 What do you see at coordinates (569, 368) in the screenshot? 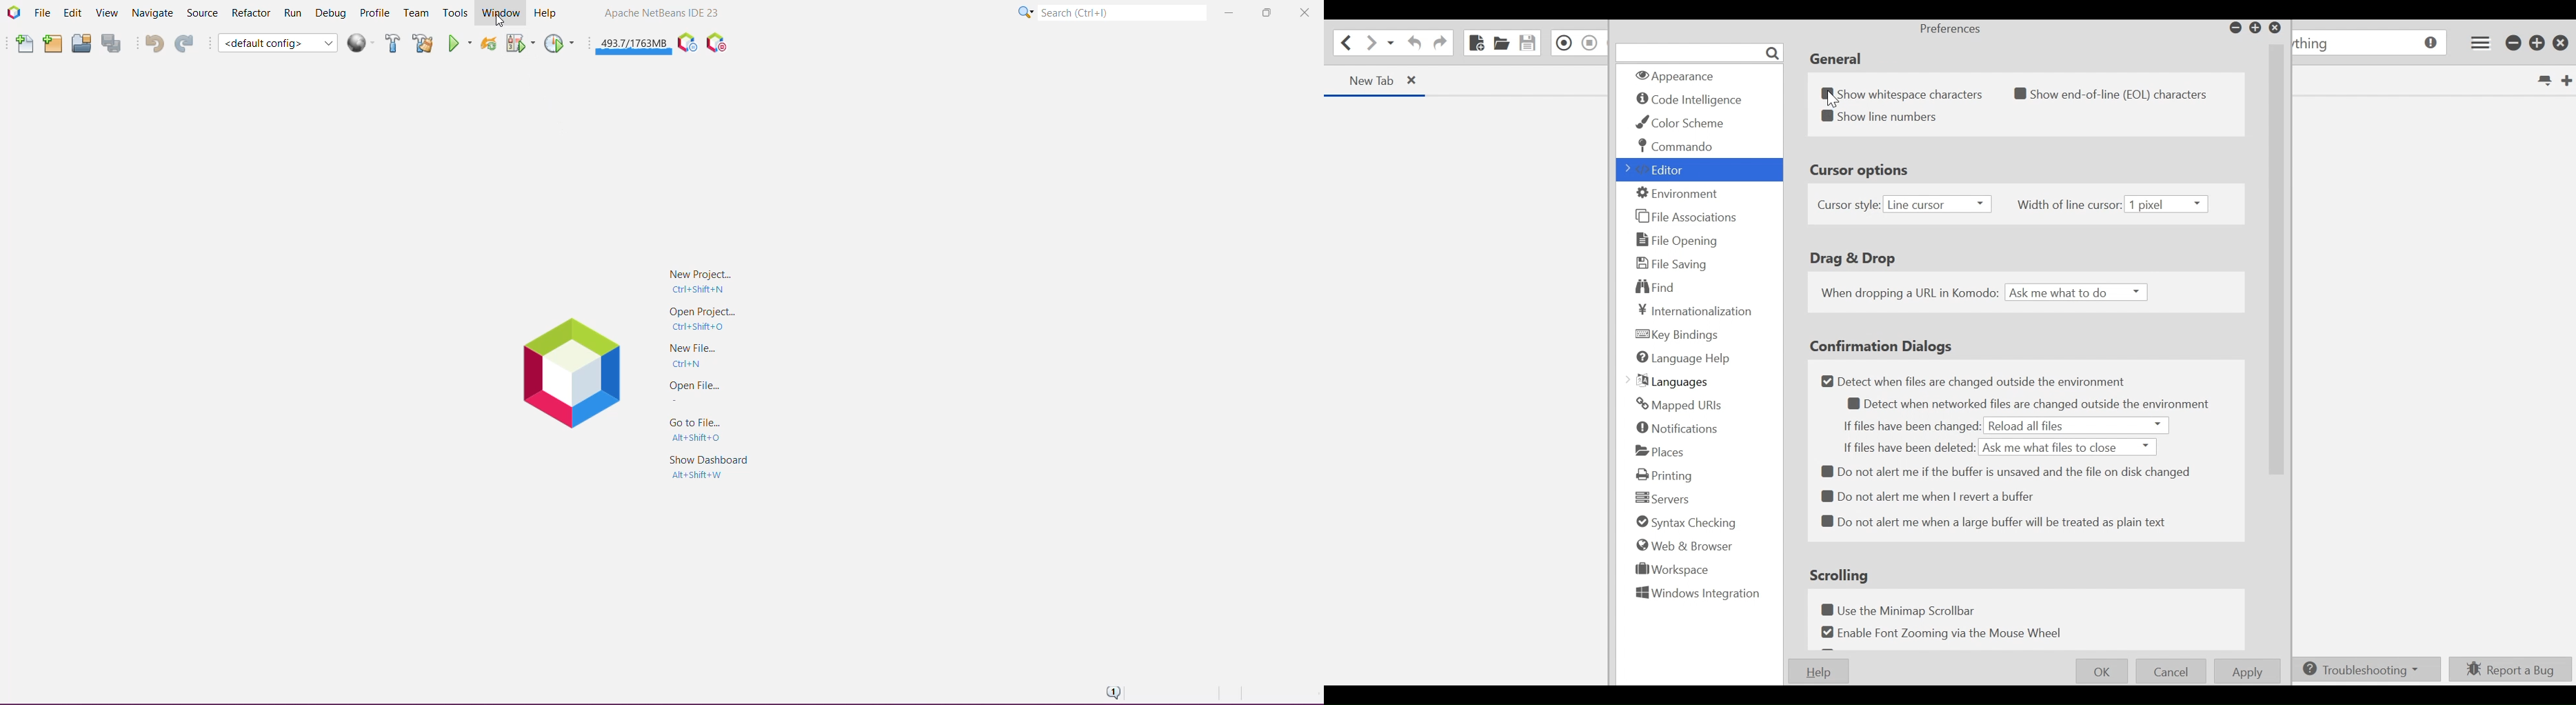
I see `Application Logo` at bounding box center [569, 368].